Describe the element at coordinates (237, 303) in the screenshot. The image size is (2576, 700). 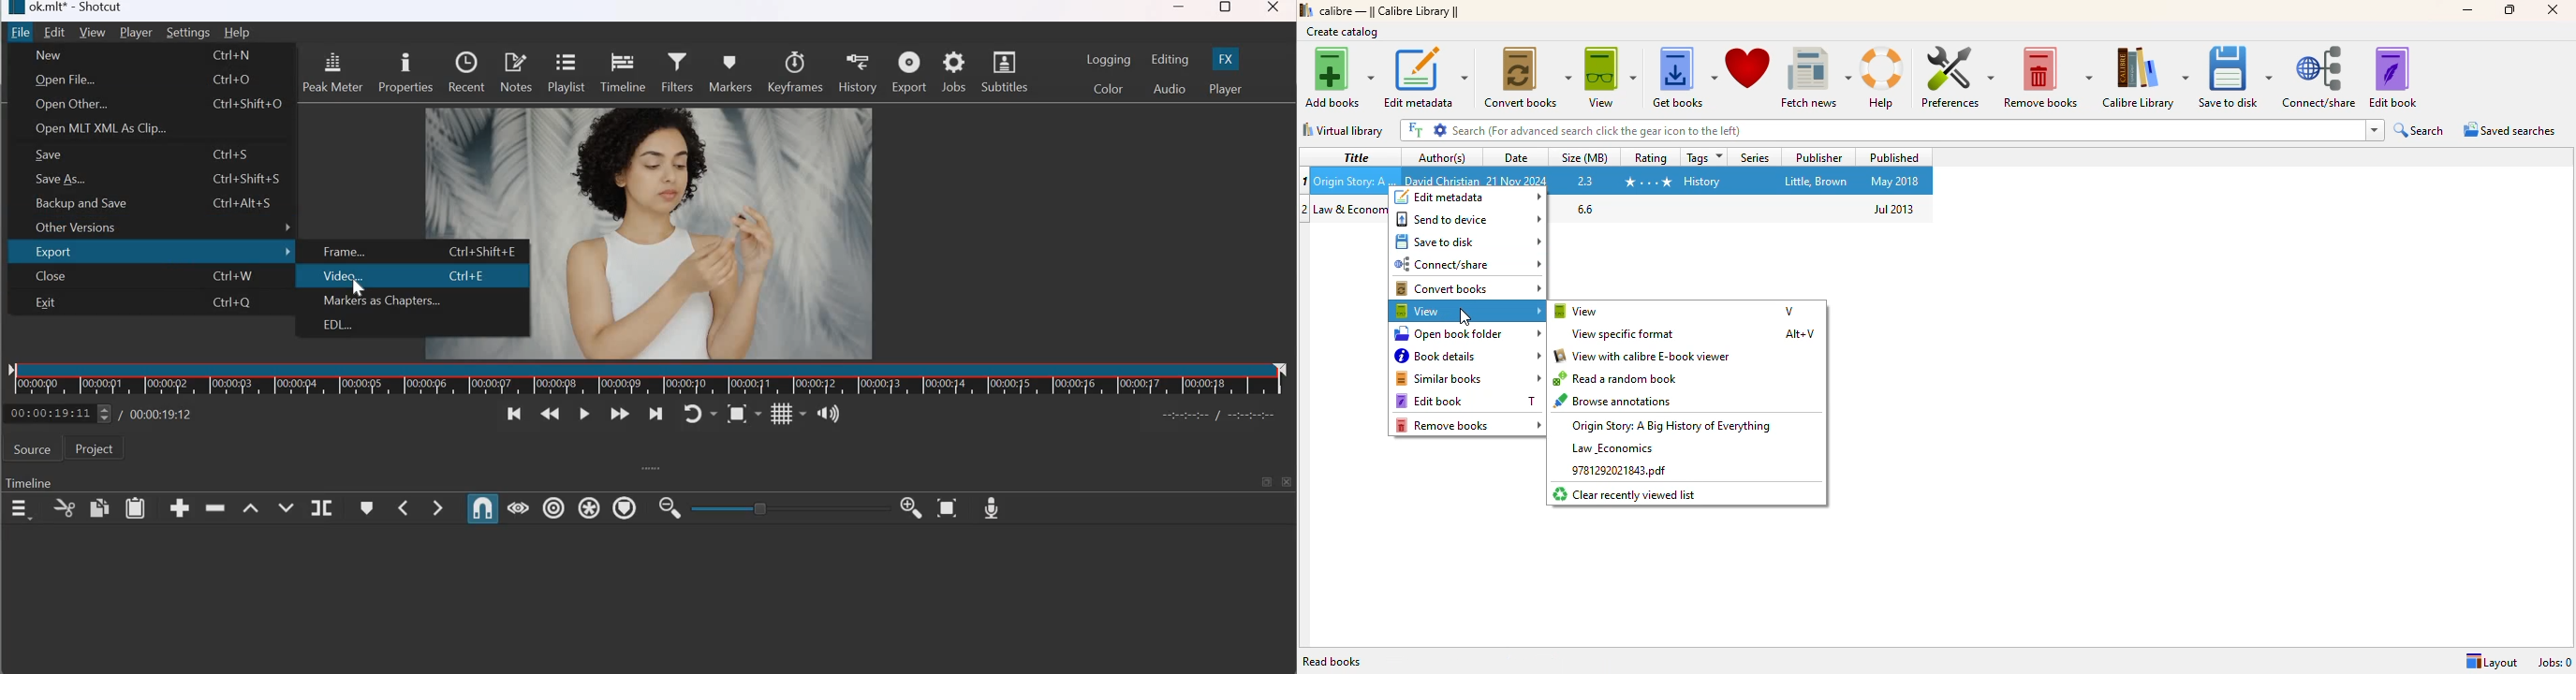
I see `Ctrl+Q` at that location.